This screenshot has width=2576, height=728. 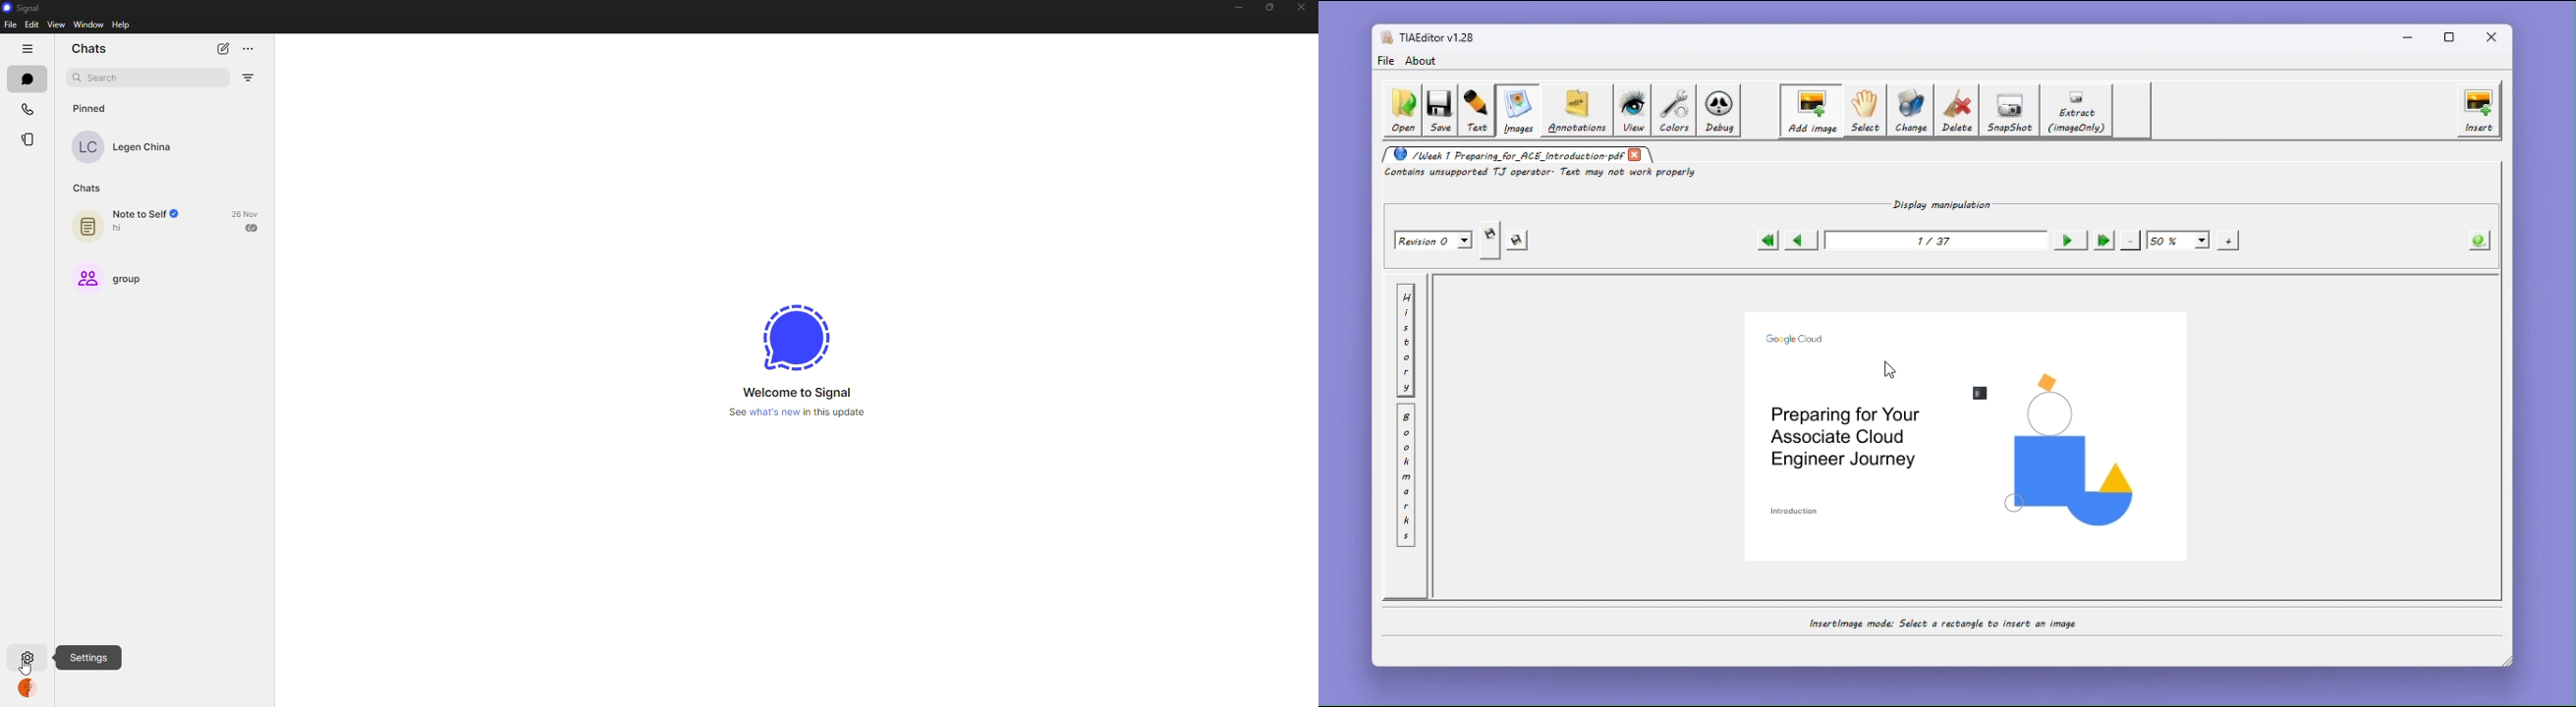 I want to click on search, so click(x=106, y=78).